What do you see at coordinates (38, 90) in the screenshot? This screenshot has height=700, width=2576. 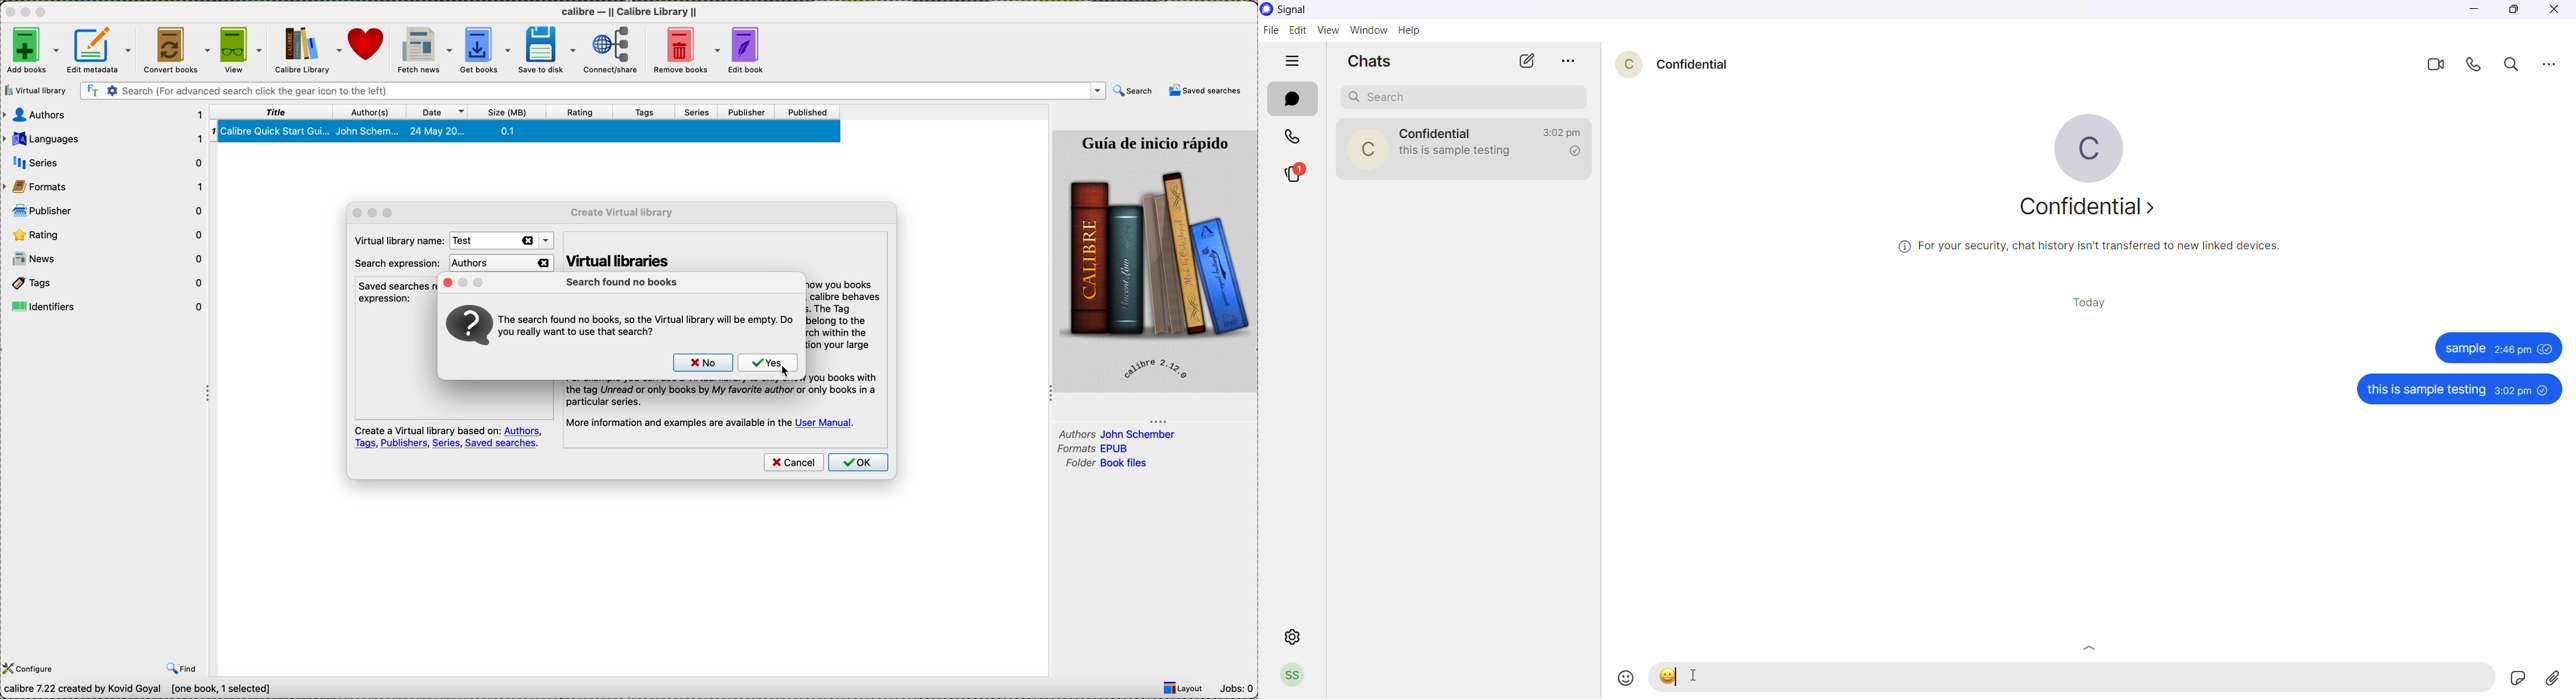 I see `click on virtual library` at bounding box center [38, 90].